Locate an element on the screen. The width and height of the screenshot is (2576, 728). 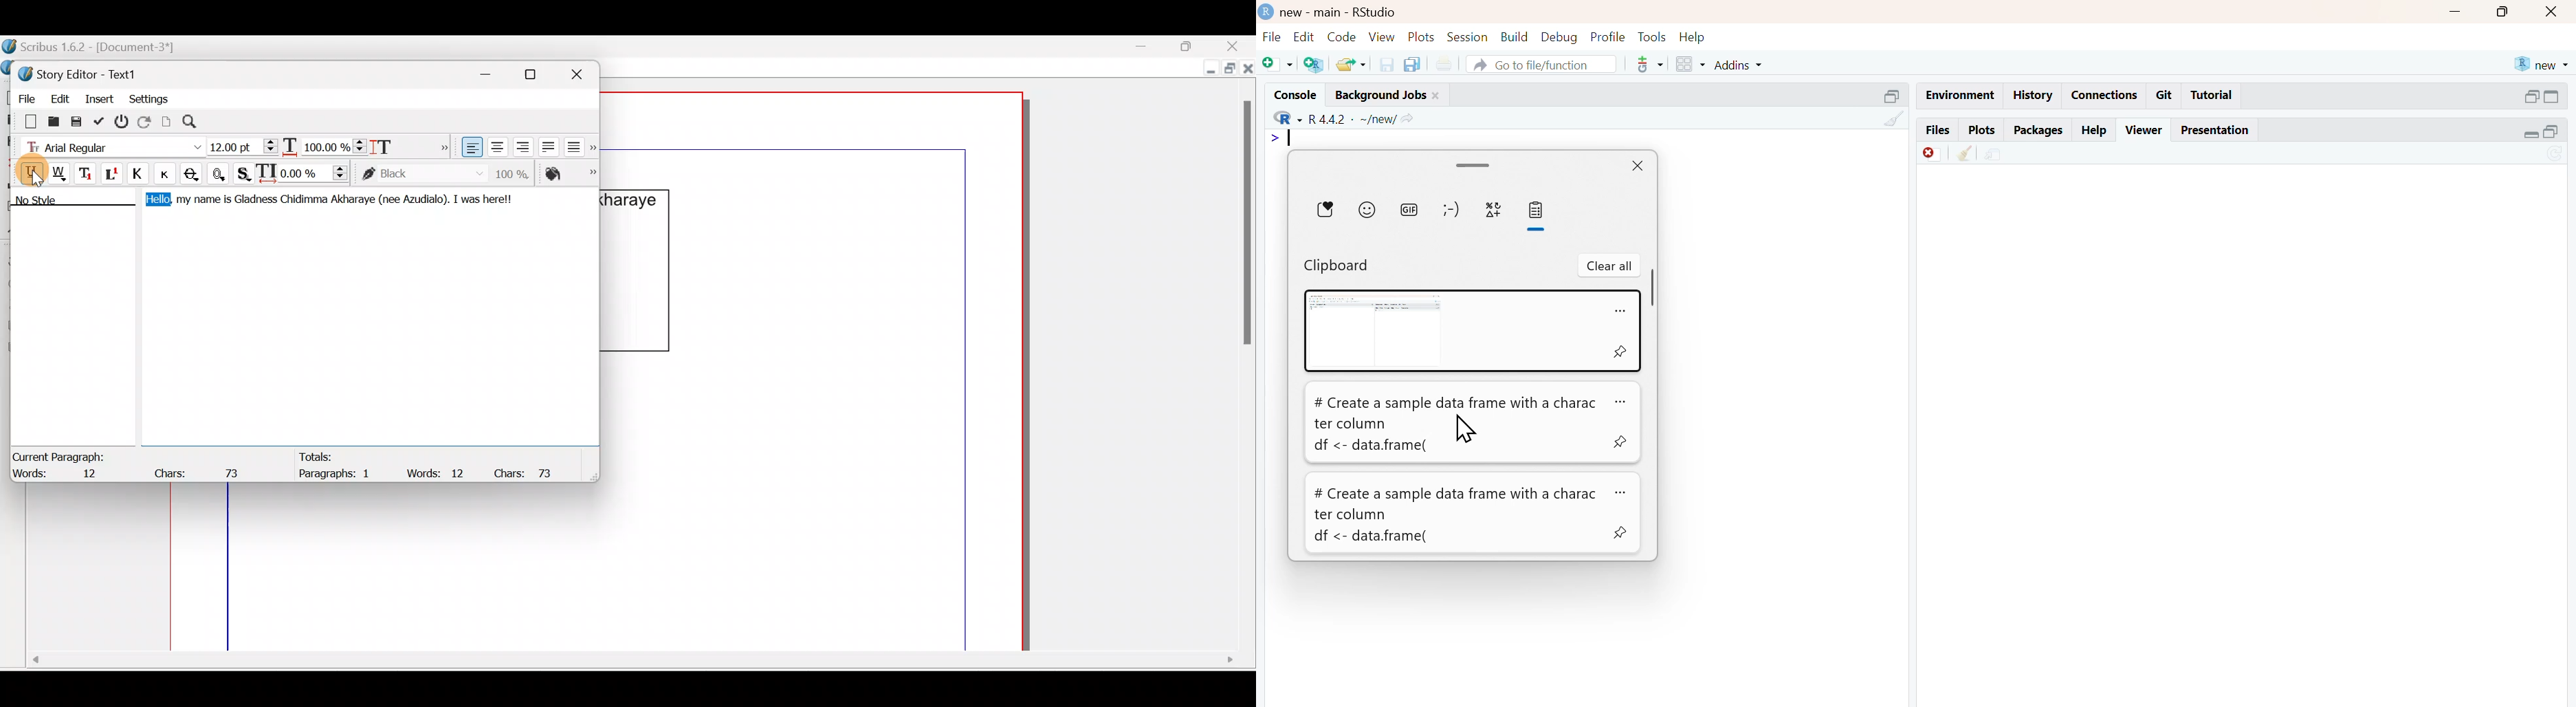
pin is located at coordinates (1621, 534).